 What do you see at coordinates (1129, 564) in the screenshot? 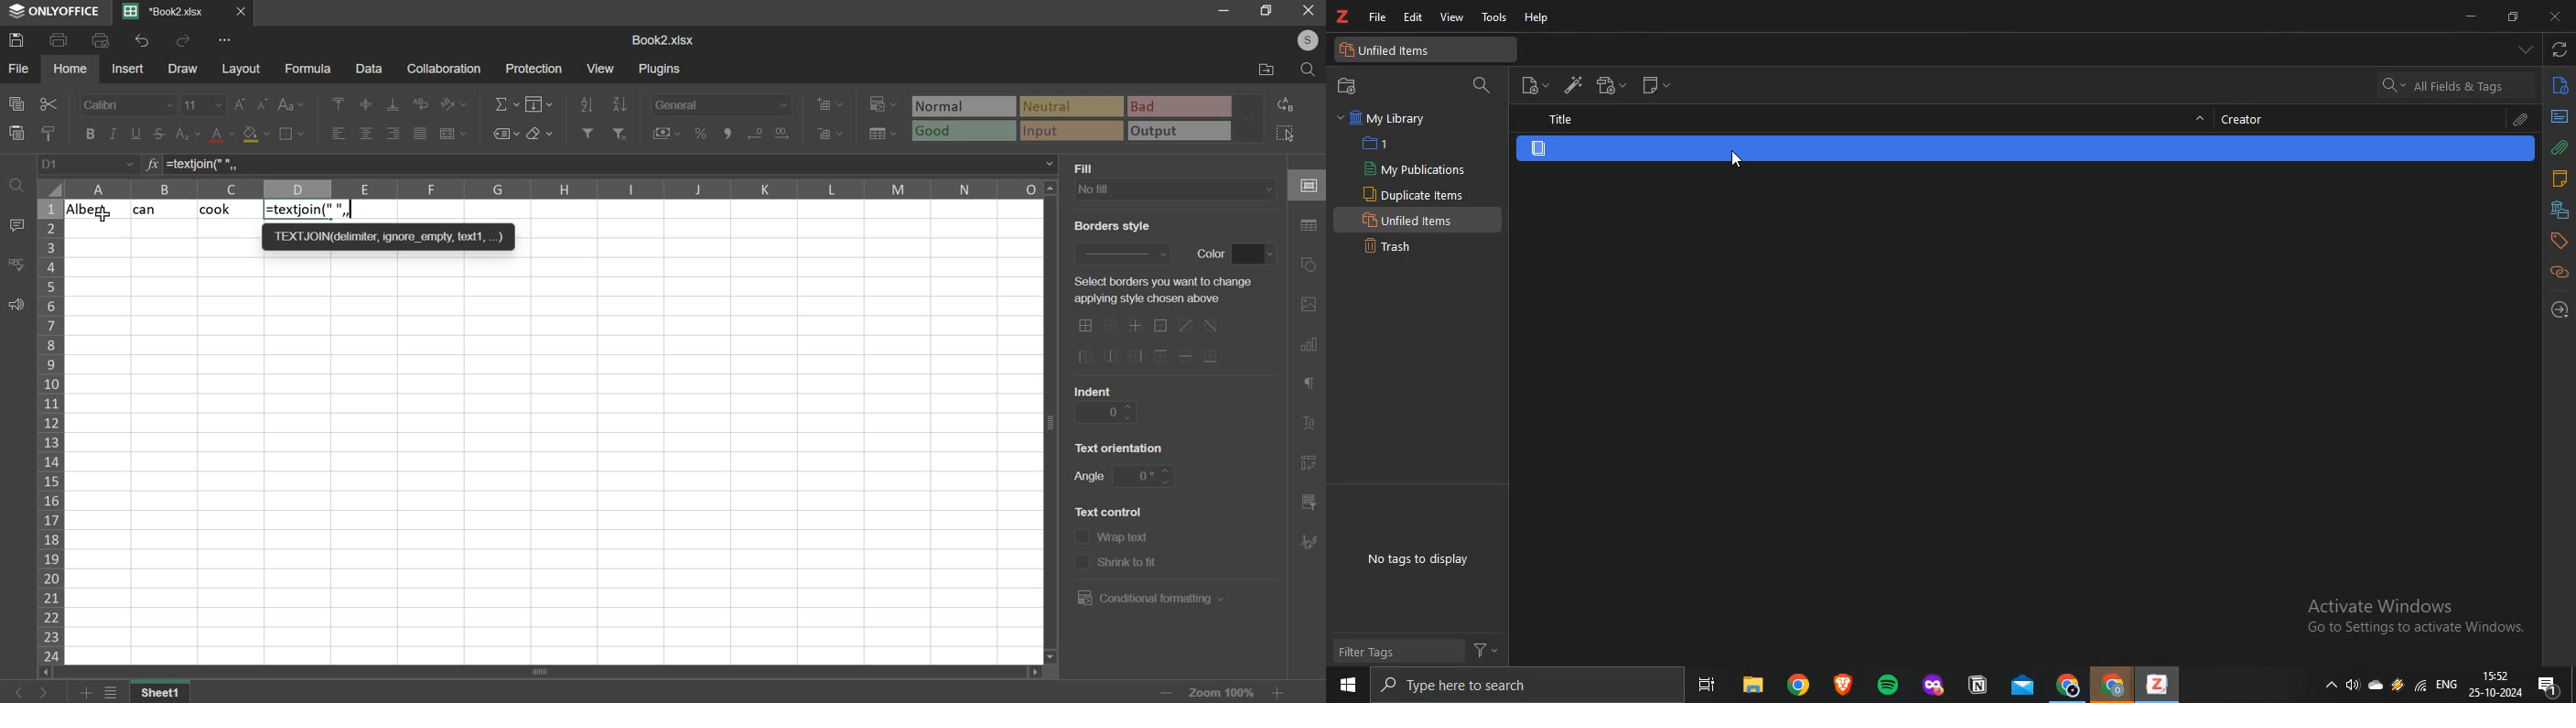
I see `text` at bounding box center [1129, 564].